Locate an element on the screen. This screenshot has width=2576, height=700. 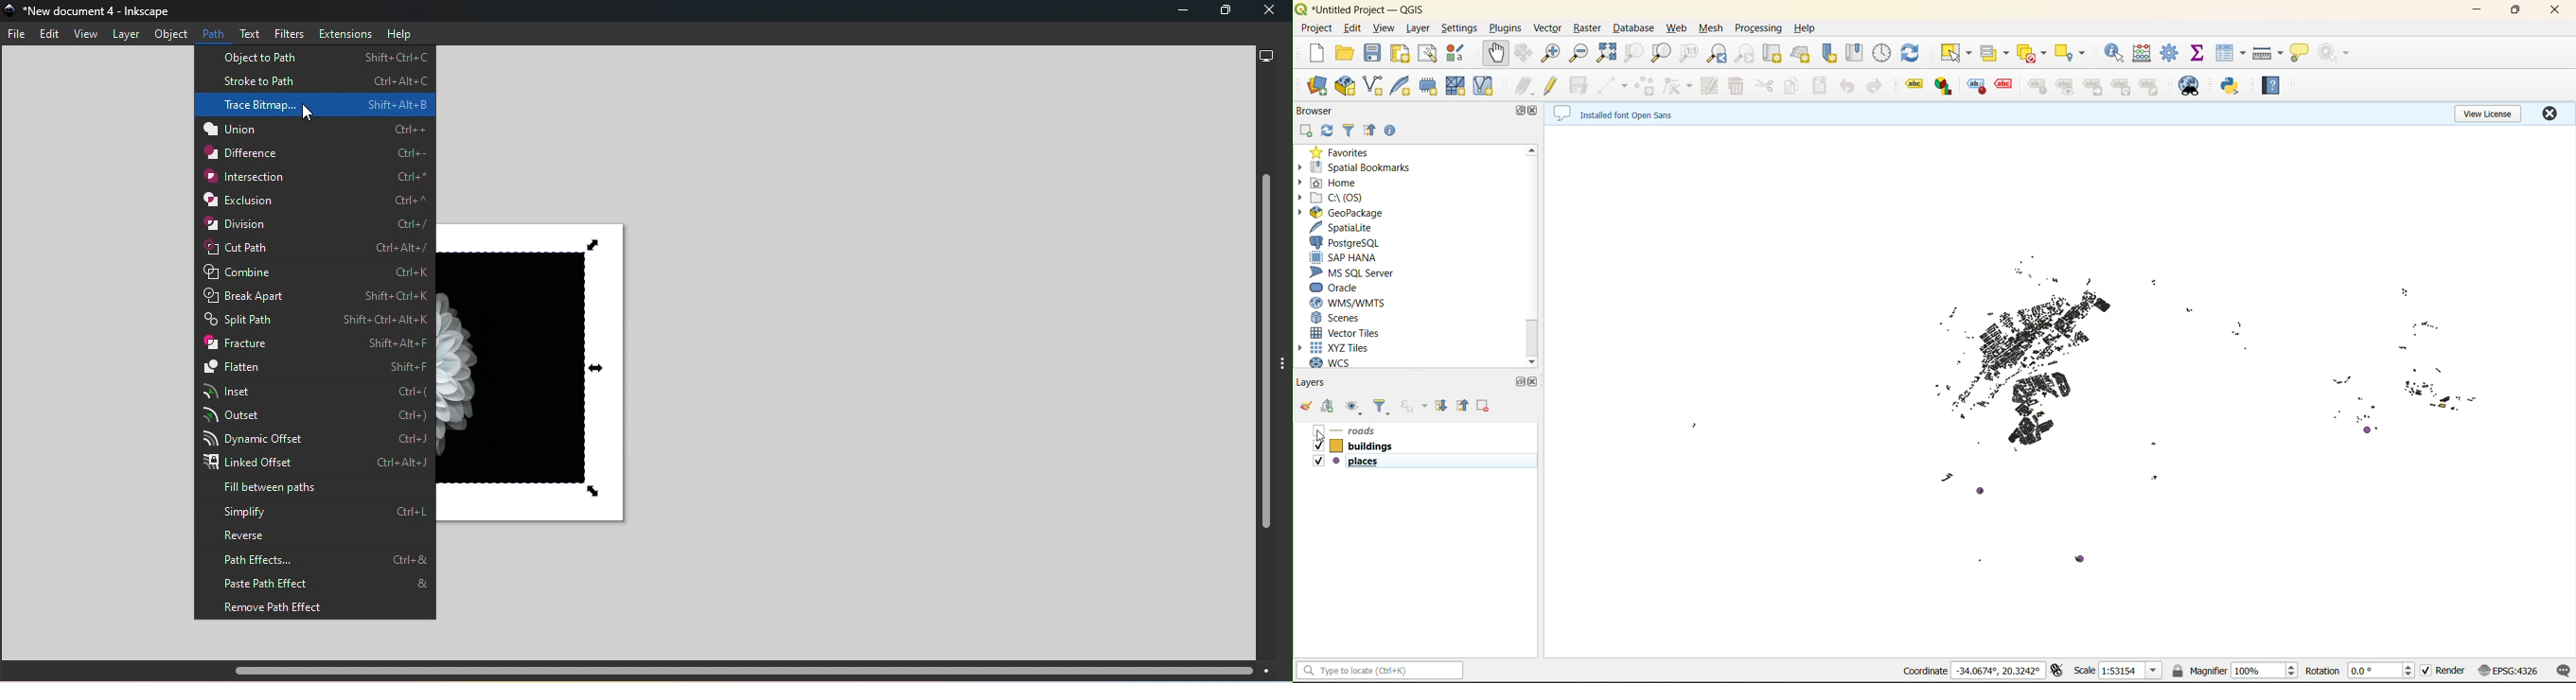
select location is located at coordinates (2076, 53).